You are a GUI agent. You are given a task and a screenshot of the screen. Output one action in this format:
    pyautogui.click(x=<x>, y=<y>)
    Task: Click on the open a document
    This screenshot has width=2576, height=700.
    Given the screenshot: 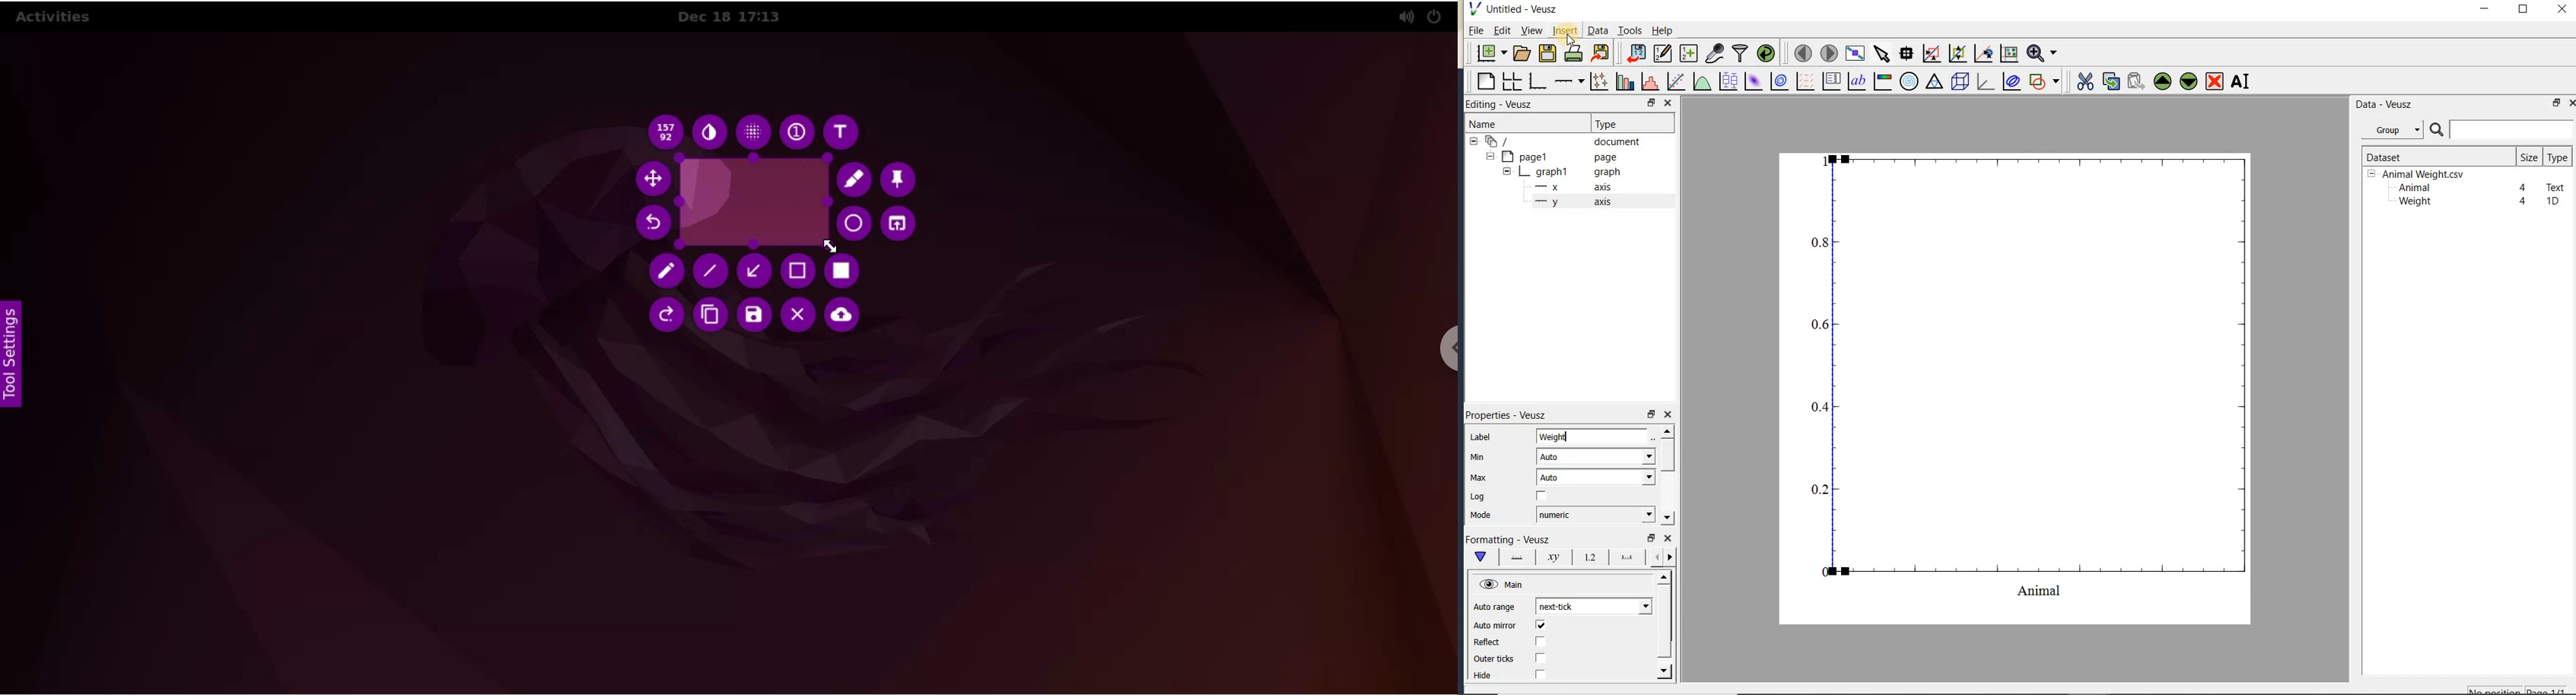 What is the action you would take?
    pyautogui.click(x=1520, y=53)
    